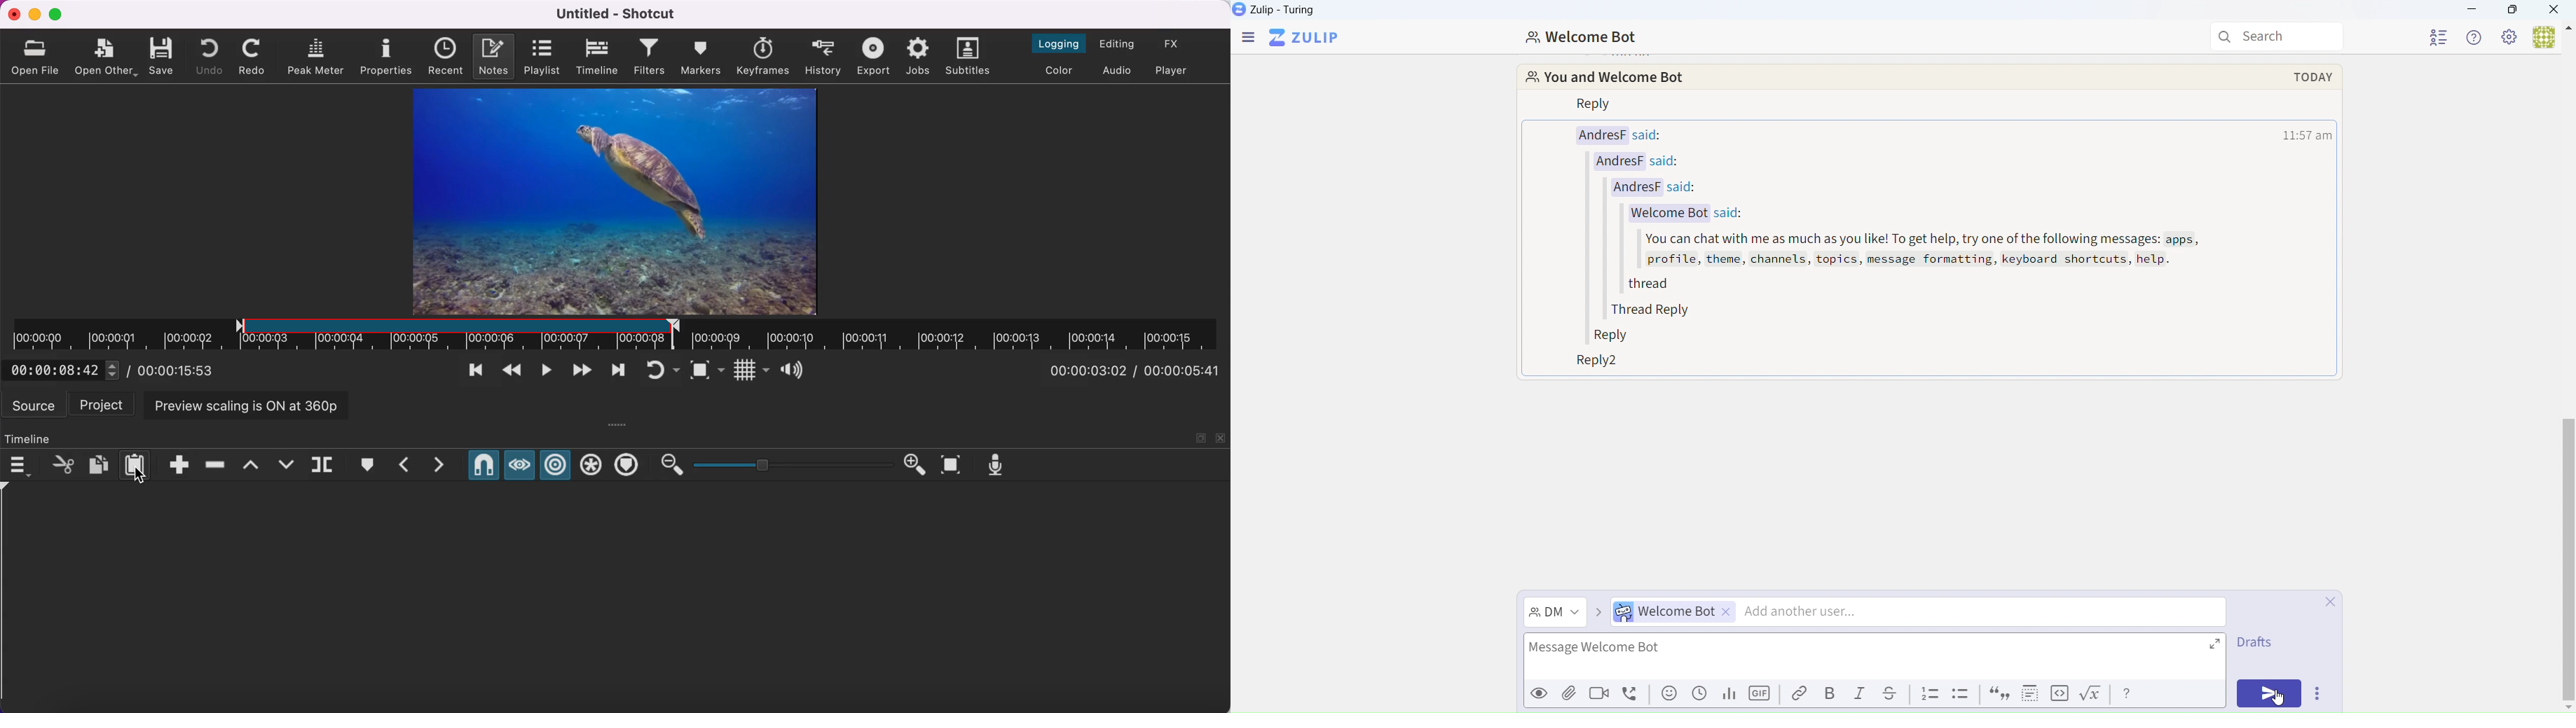 The height and width of the screenshot is (728, 2576). I want to click on Close, so click(2555, 11).